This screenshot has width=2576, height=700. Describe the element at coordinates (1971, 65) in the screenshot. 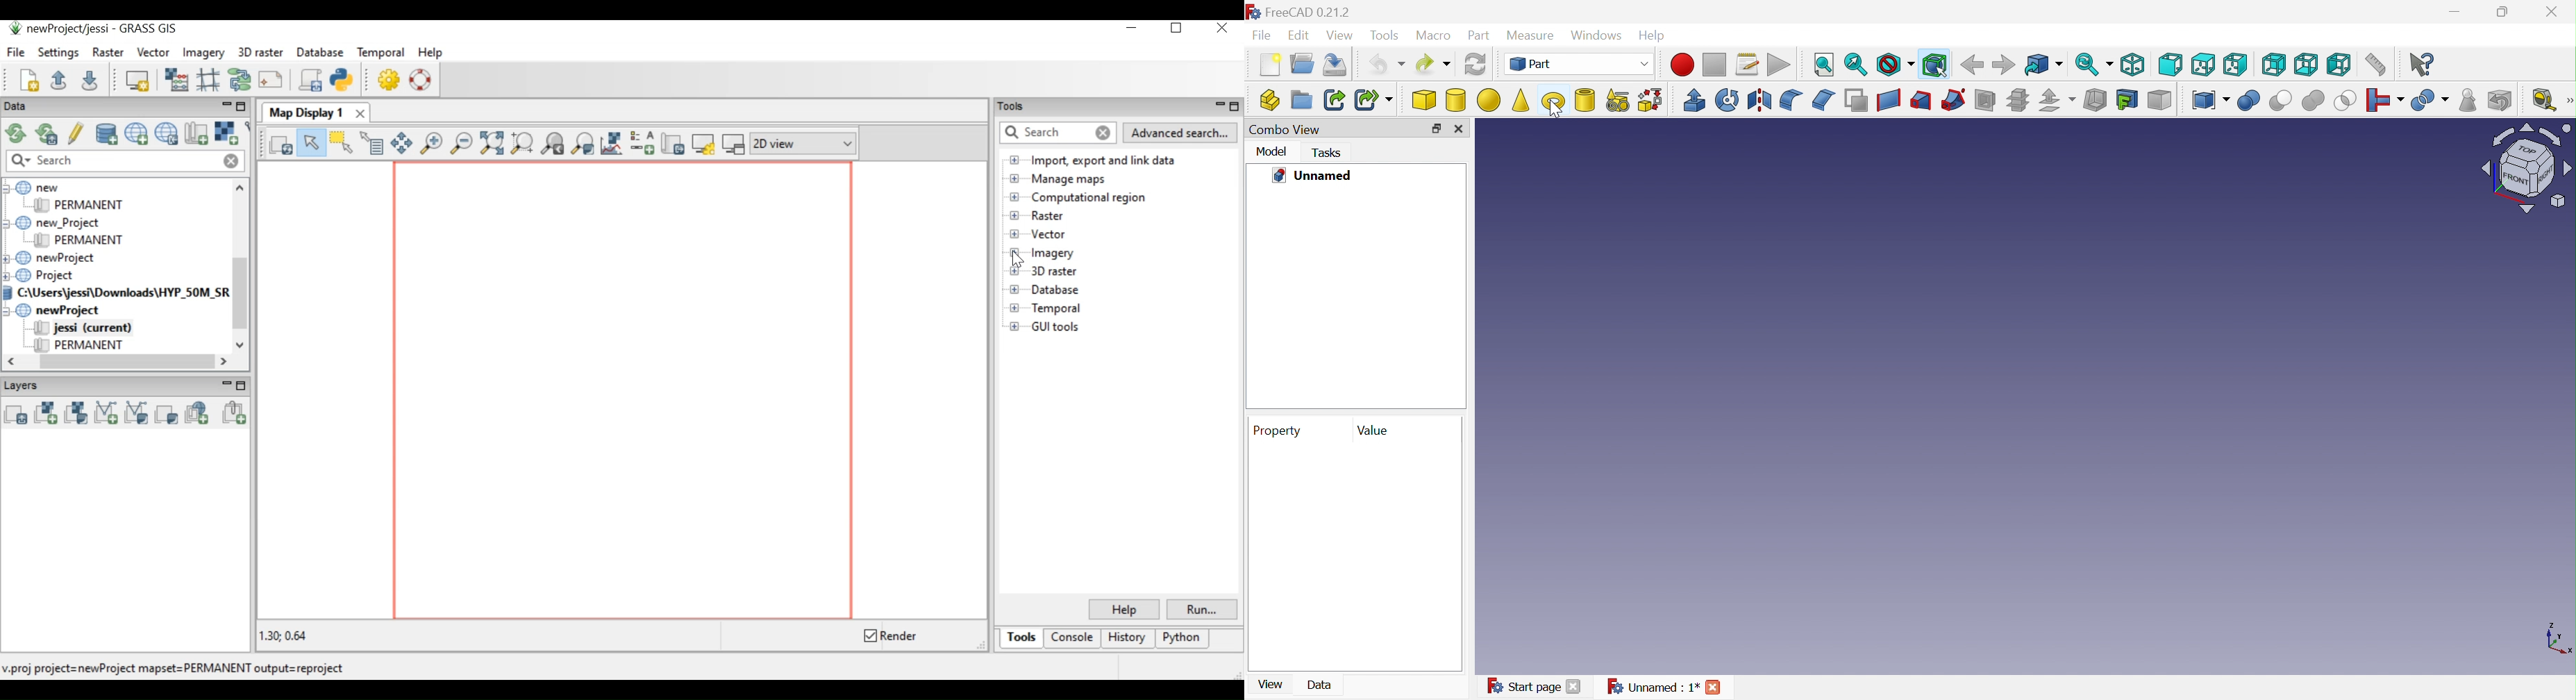

I see `Back` at that location.